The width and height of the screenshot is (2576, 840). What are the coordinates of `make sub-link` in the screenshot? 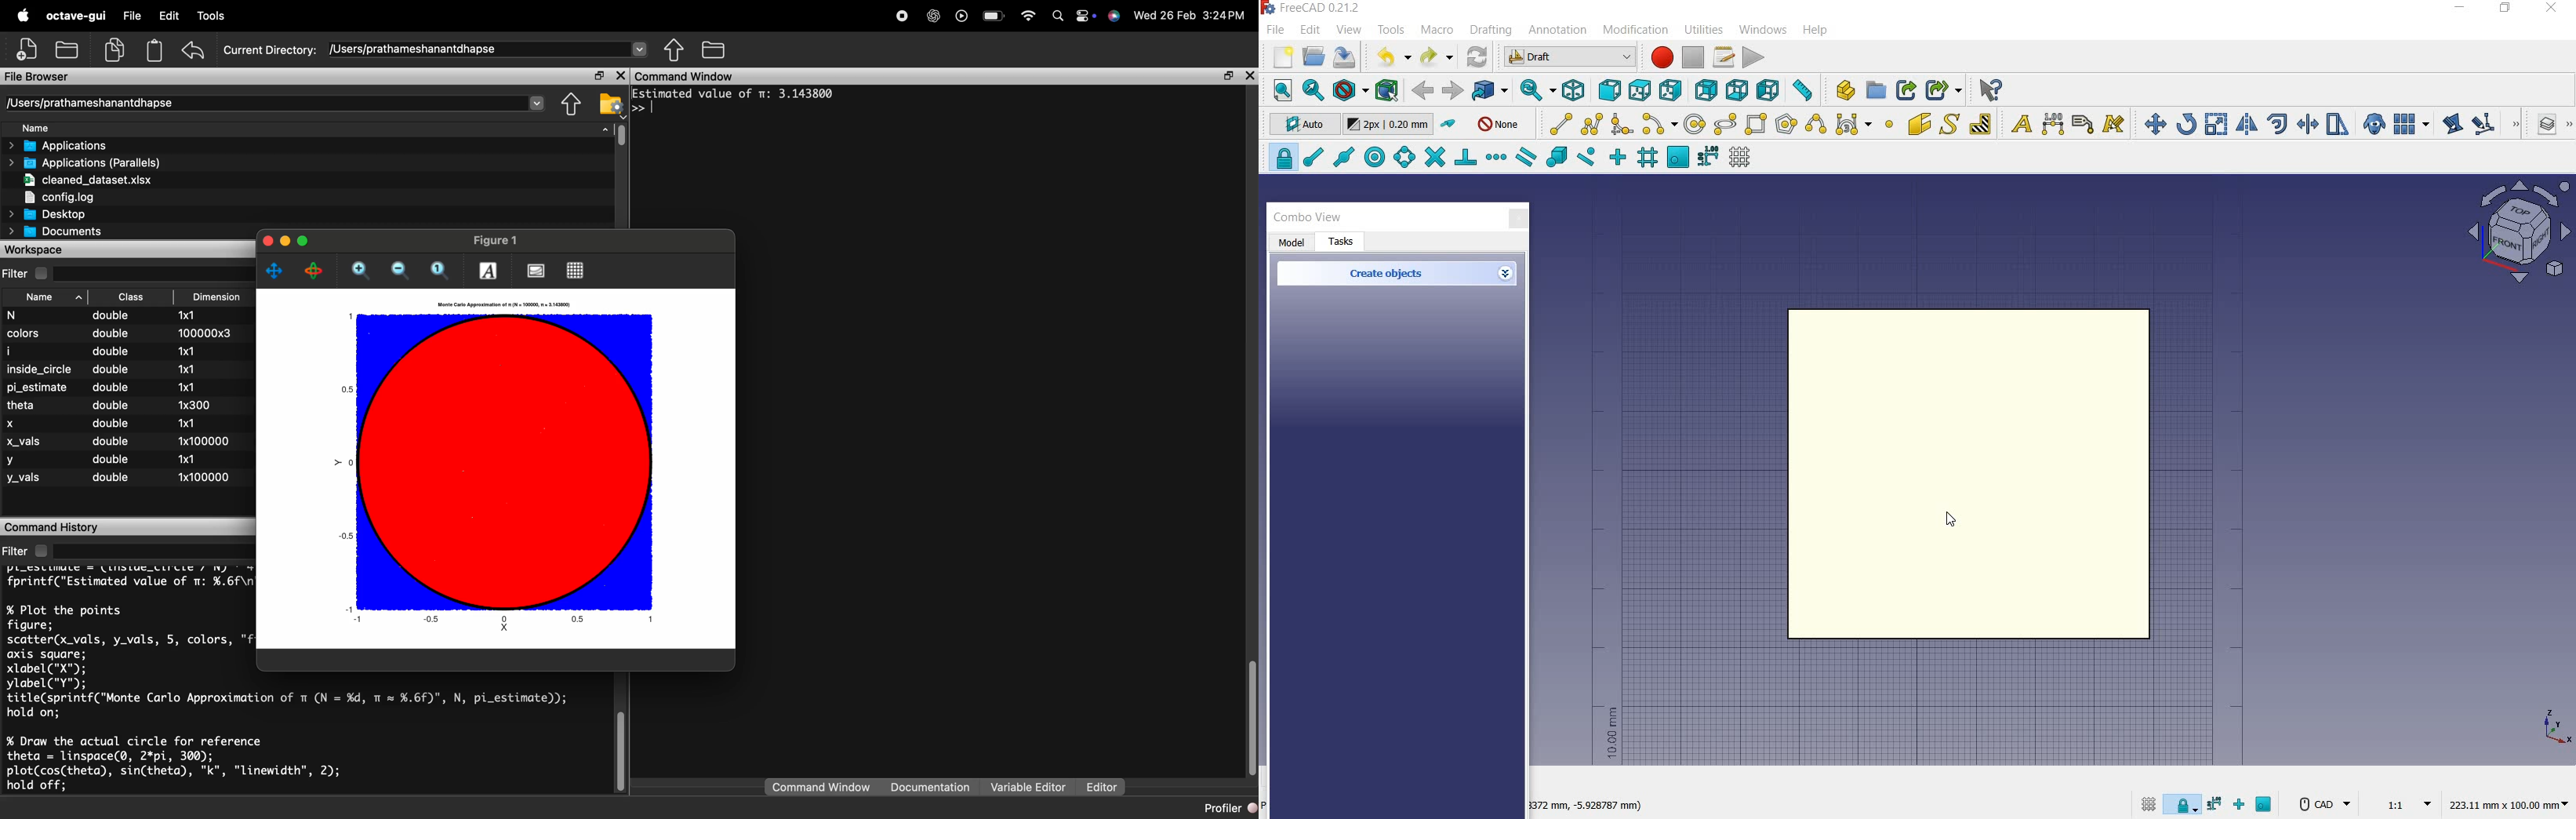 It's located at (1942, 90).